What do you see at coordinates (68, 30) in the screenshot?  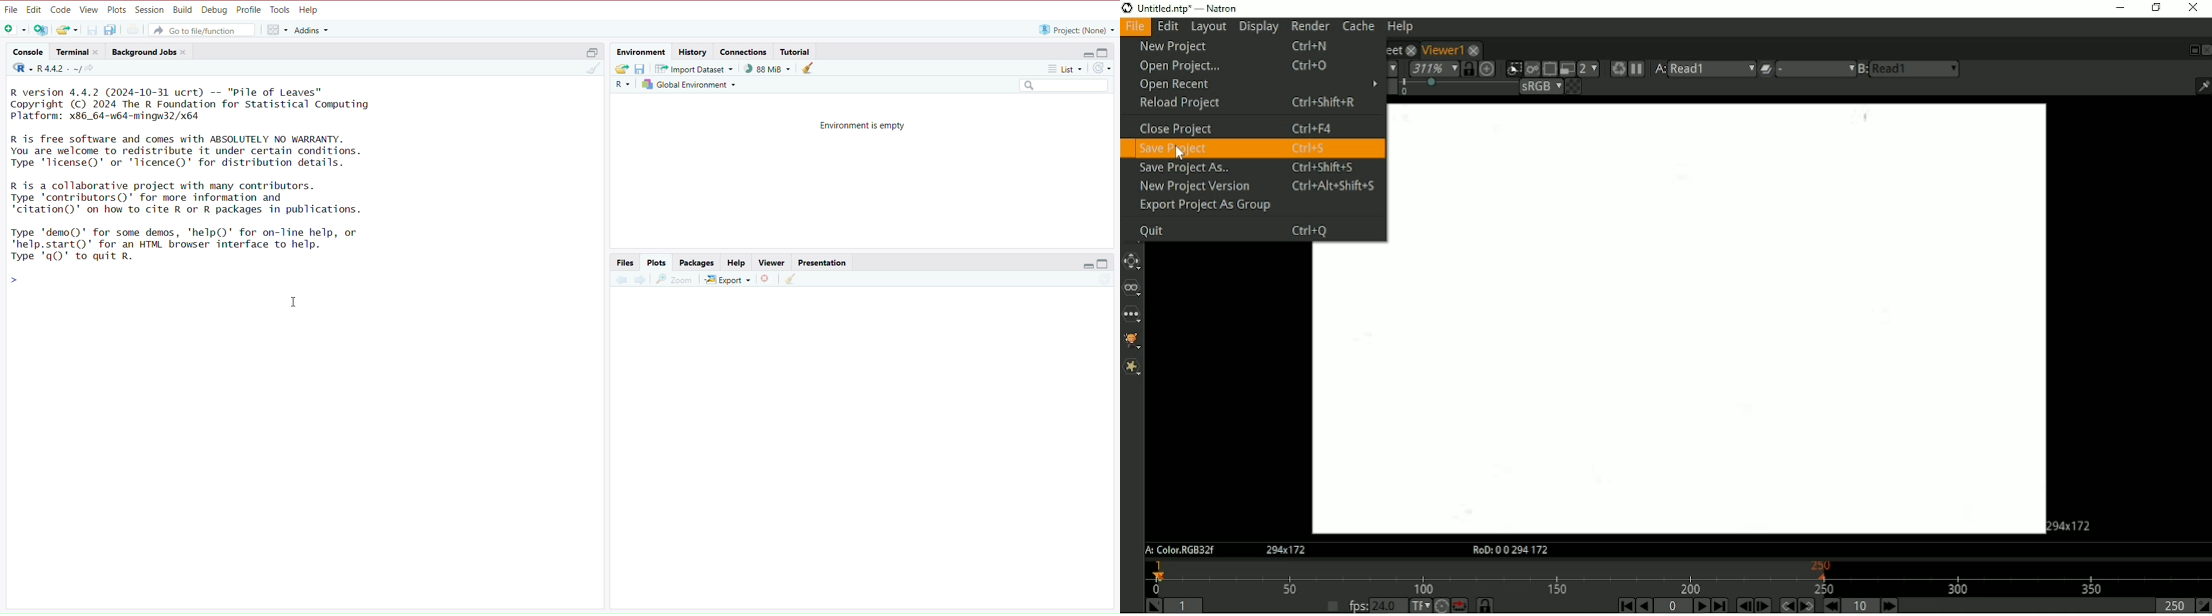 I see `open an existing file` at bounding box center [68, 30].